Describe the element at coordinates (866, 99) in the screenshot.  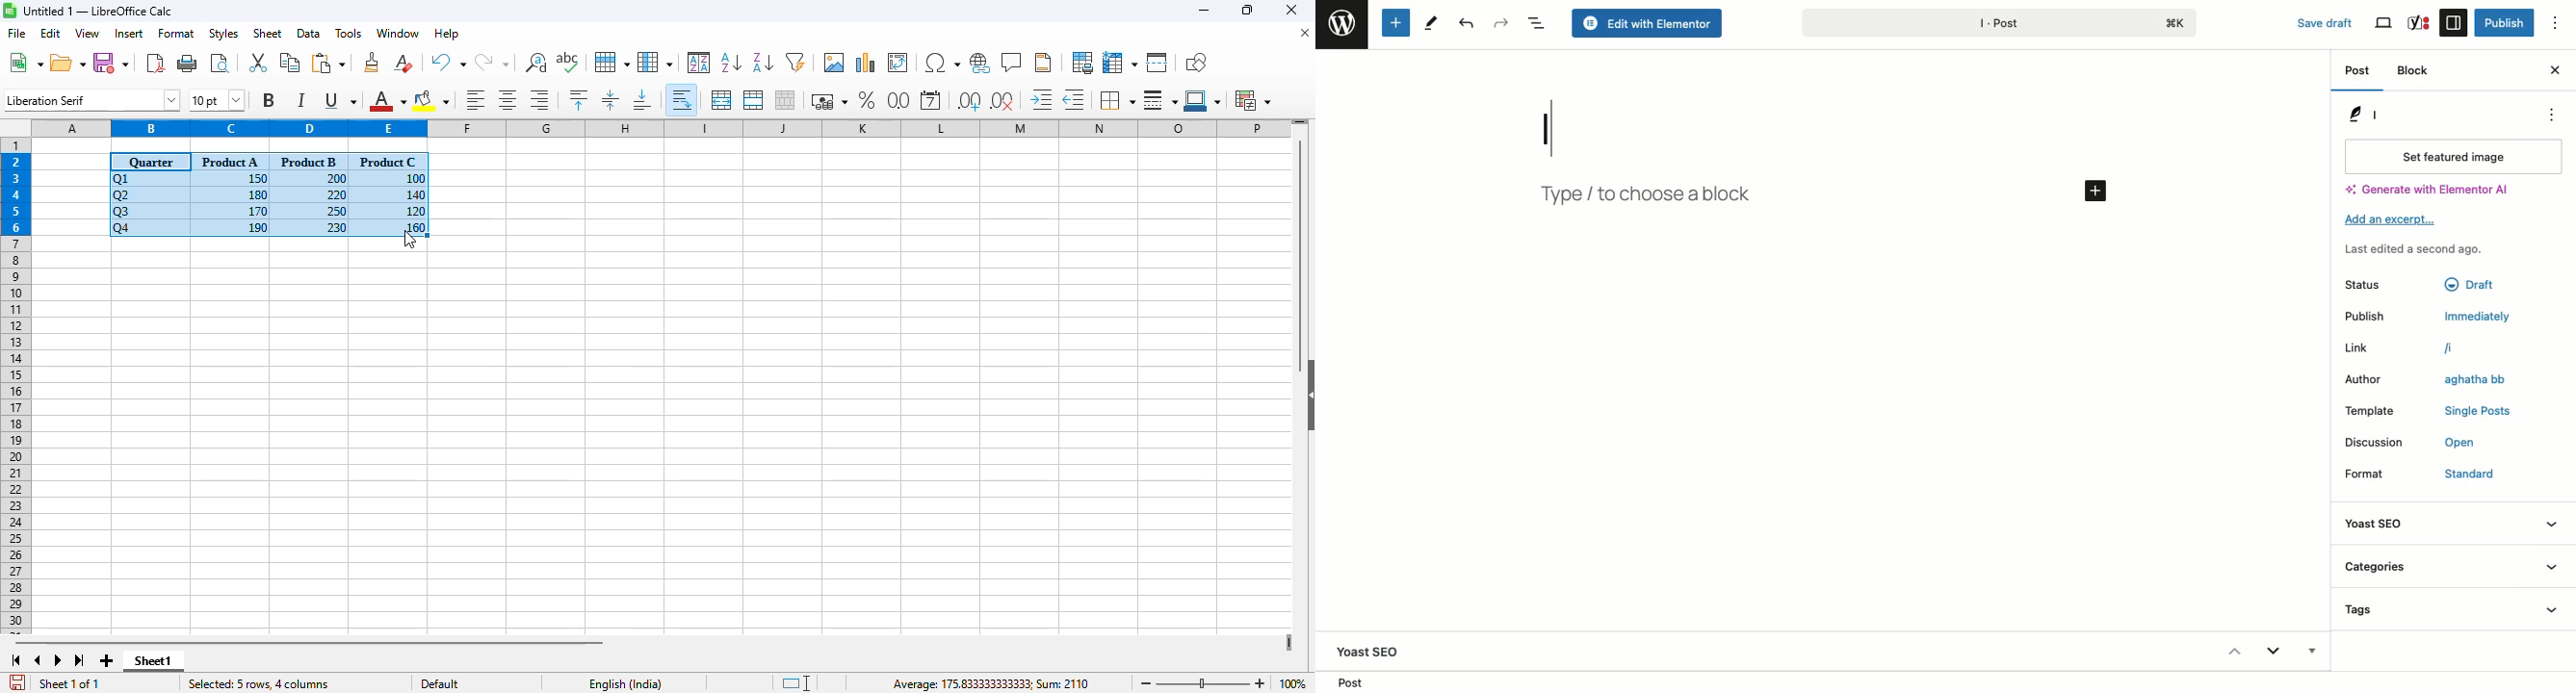
I see `format as percent` at that location.